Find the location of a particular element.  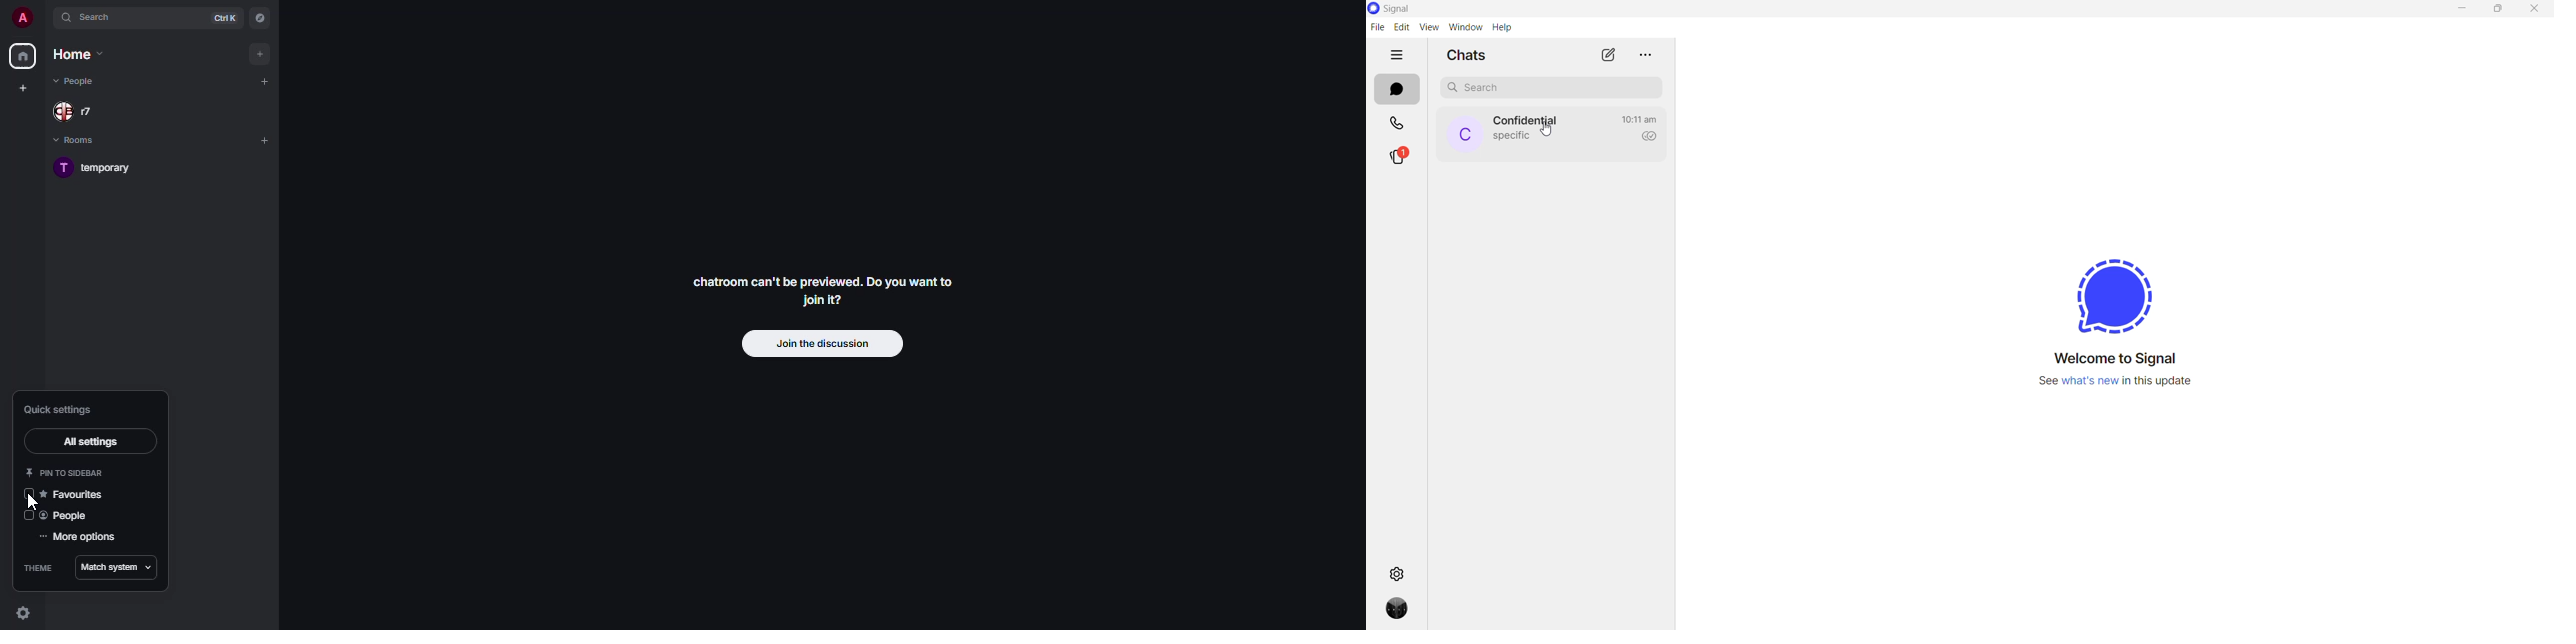

create space is located at coordinates (25, 87).